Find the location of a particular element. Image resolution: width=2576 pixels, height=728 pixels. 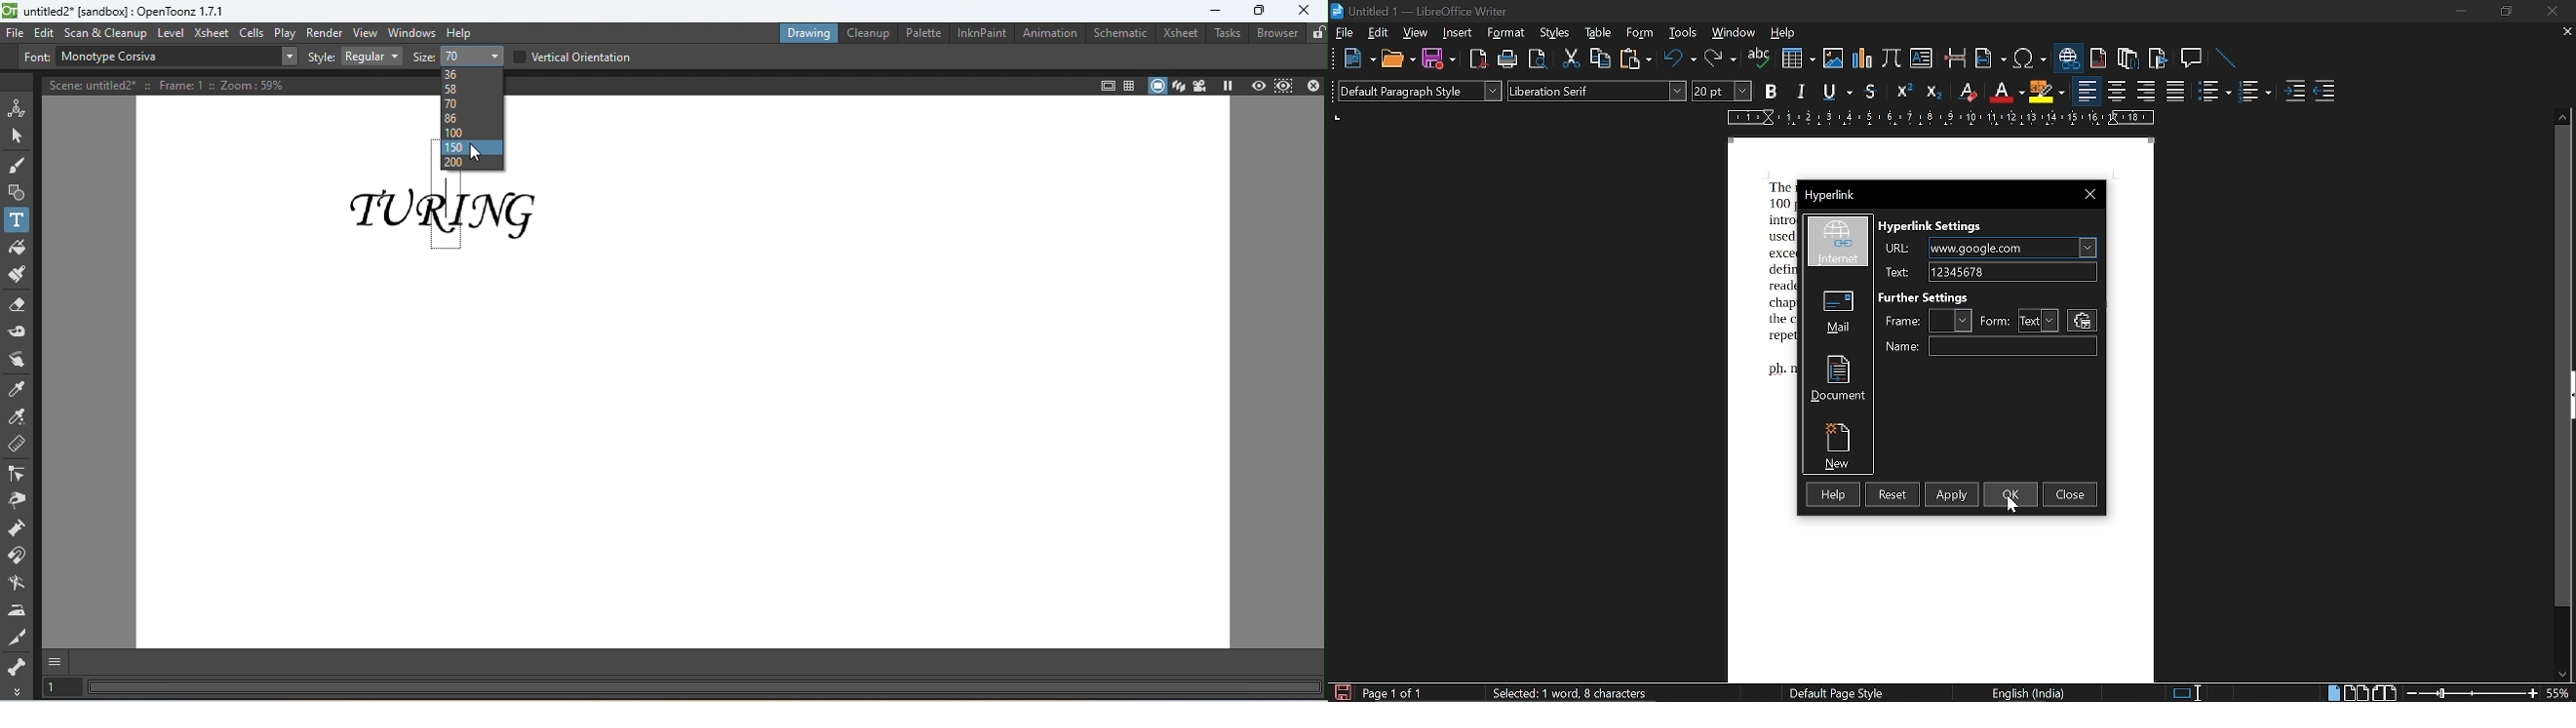

justified is located at coordinates (2178, 93).